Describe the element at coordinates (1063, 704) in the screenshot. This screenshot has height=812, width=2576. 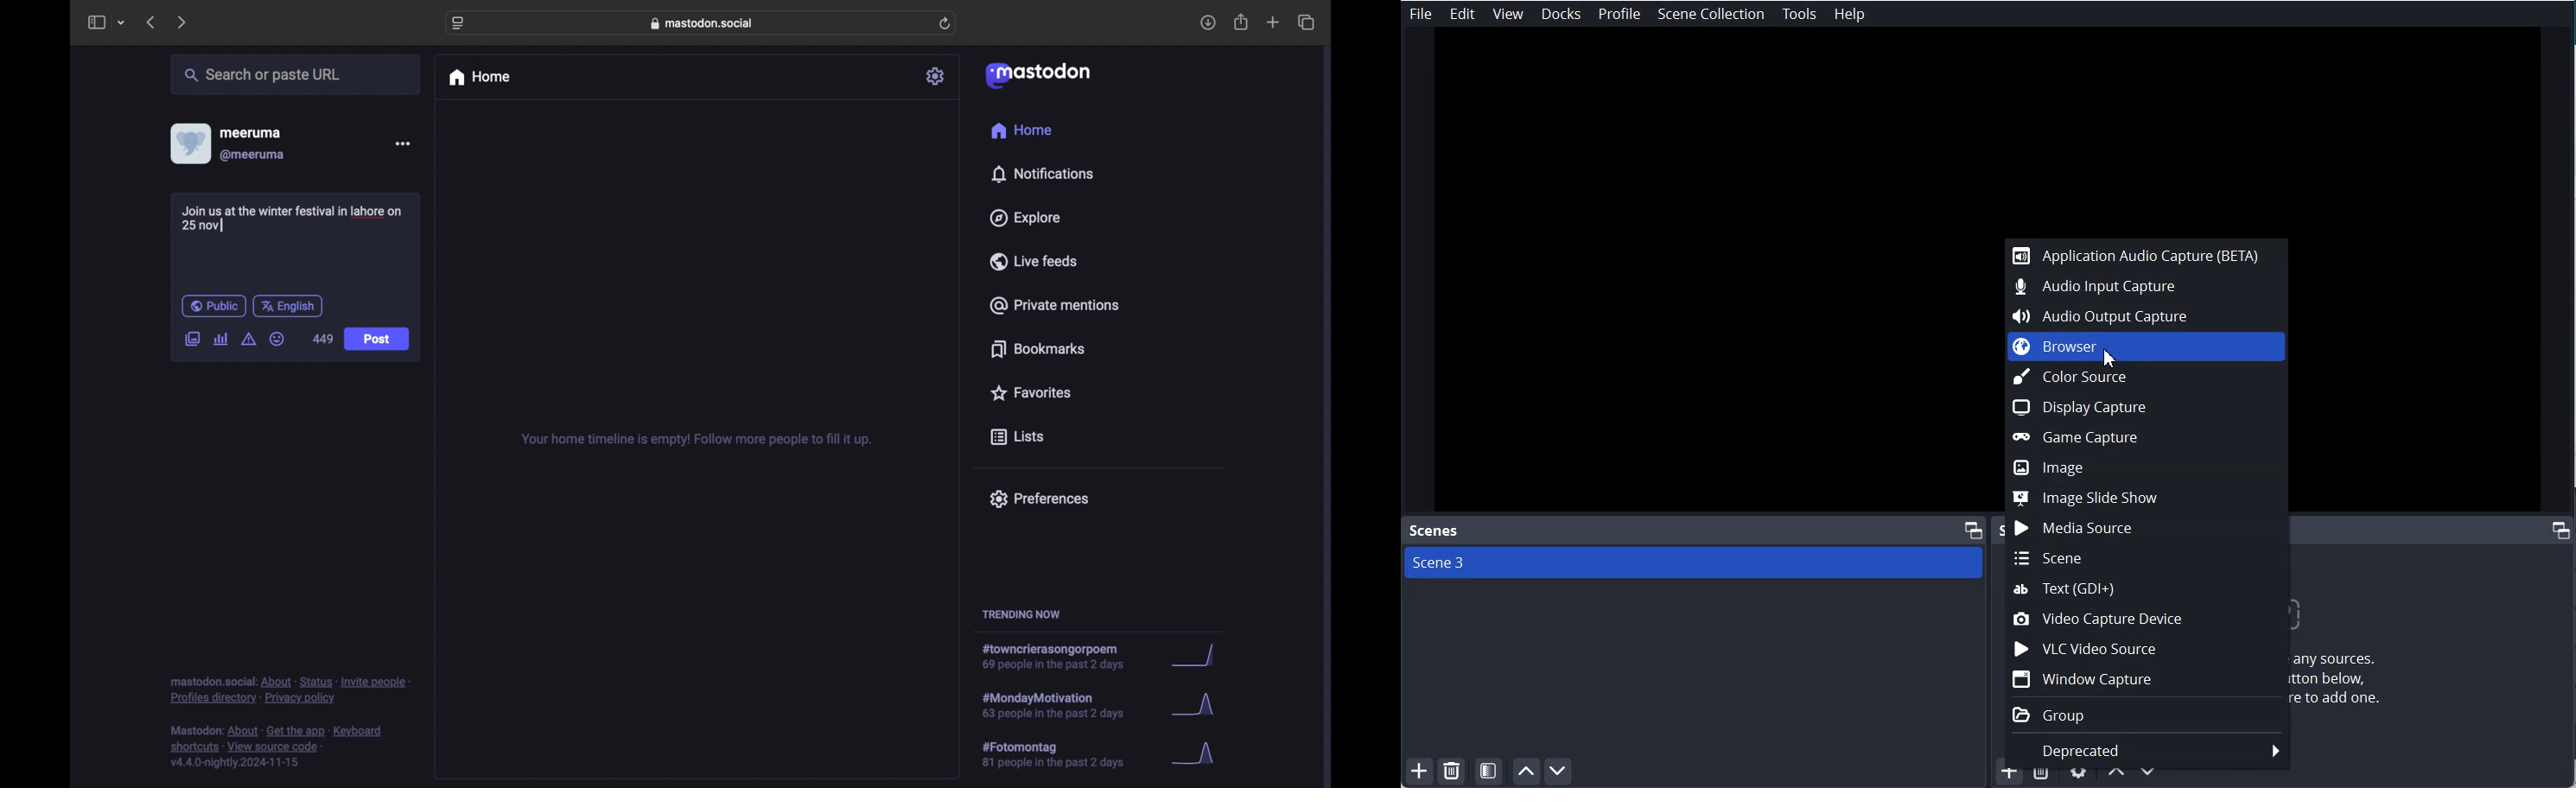
I see `hashtag trend` at that location.